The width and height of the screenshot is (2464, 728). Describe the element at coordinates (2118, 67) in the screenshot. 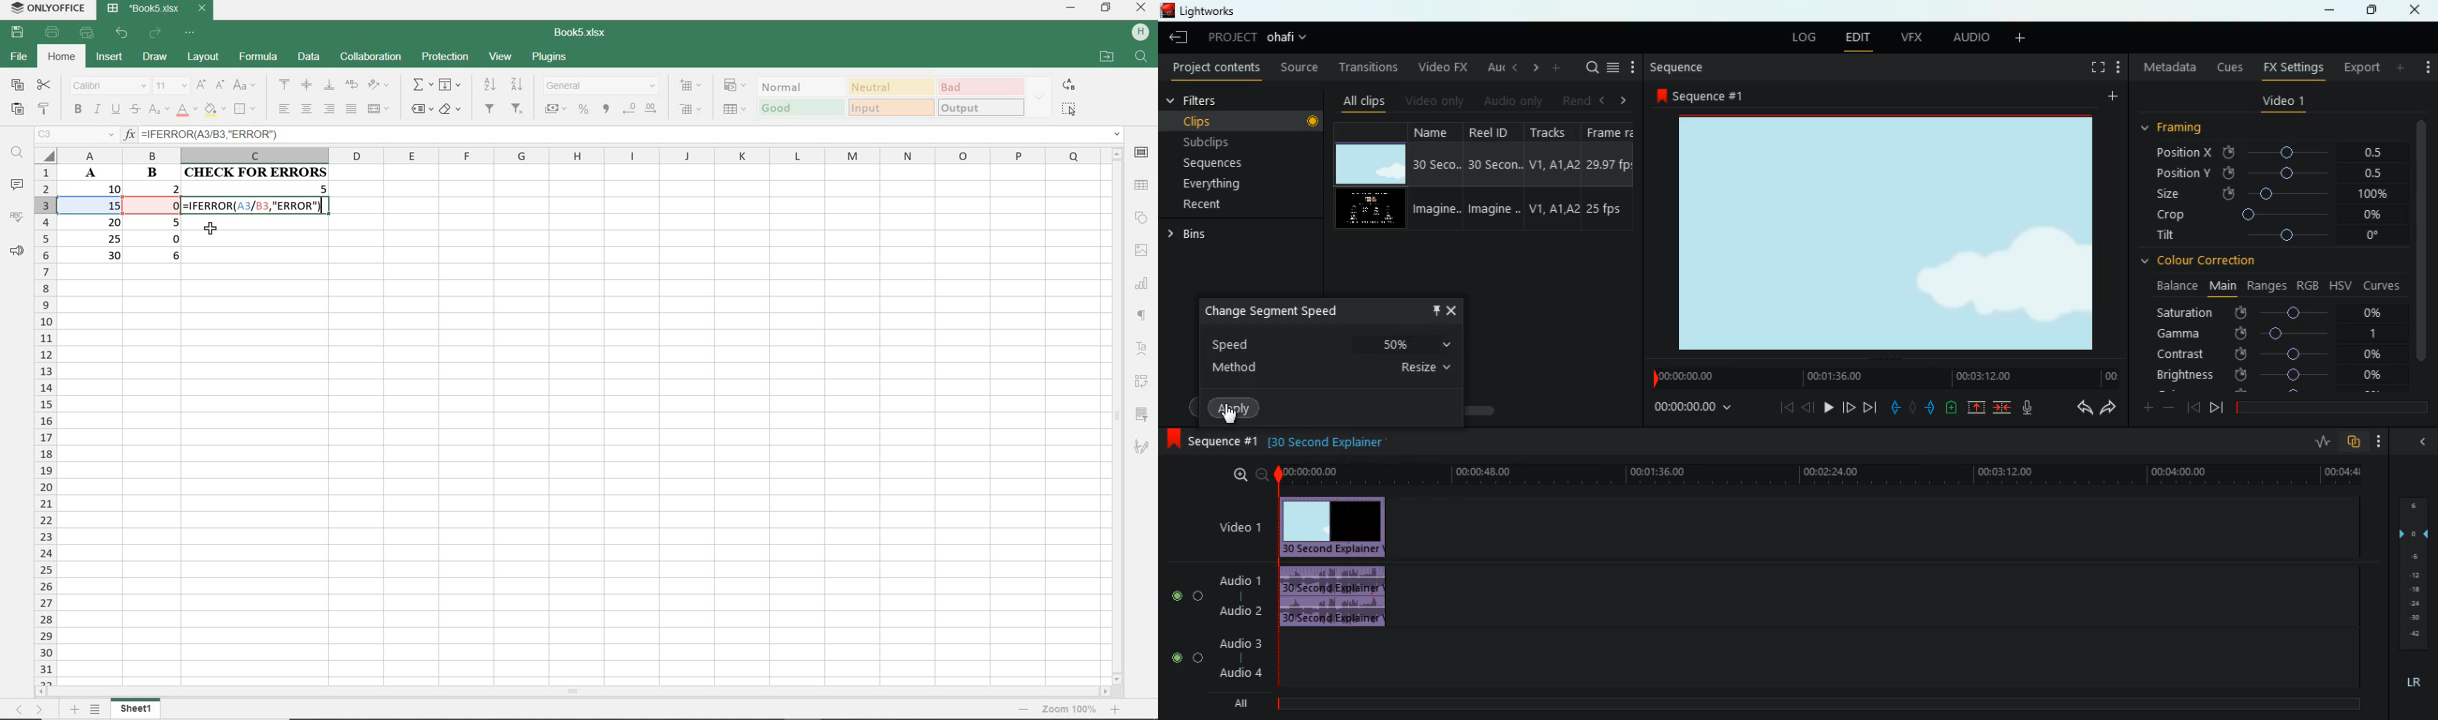

I see `more` at that location.